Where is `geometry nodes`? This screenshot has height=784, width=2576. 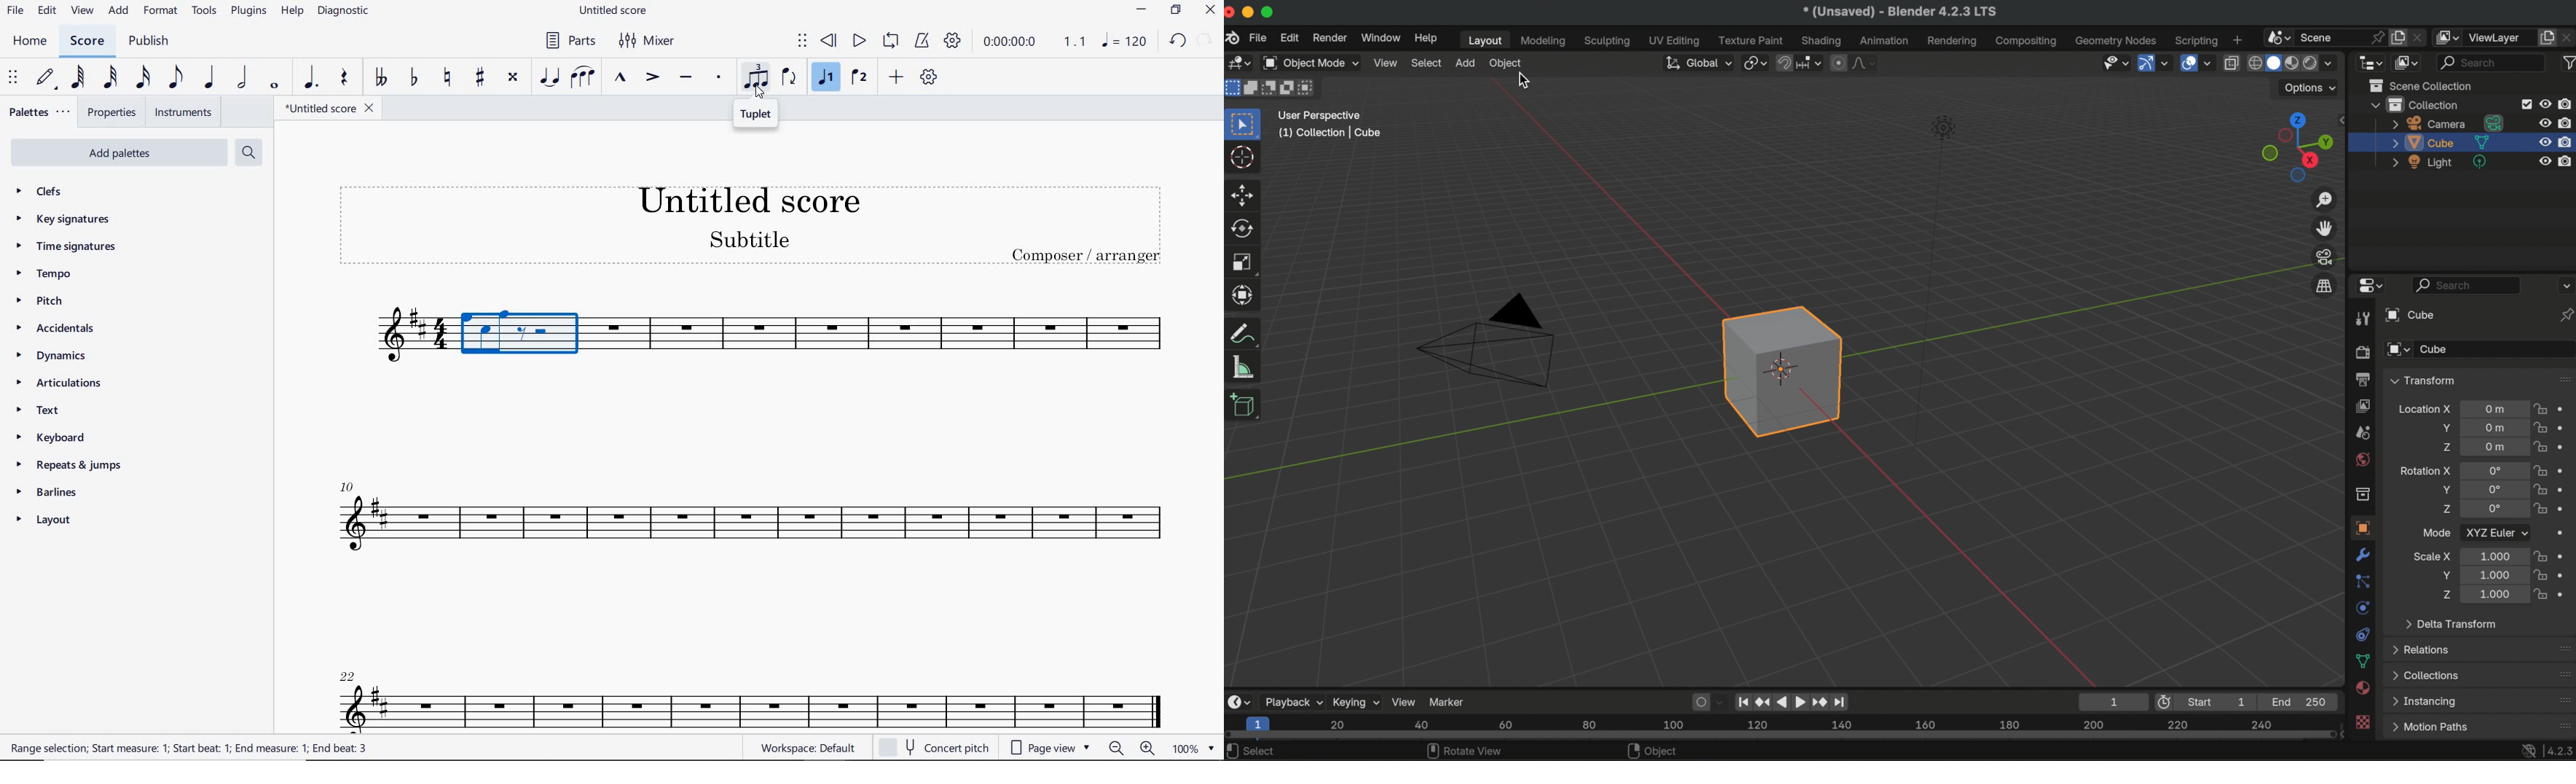
geometry nodes is located at coordinates (2117, 40).